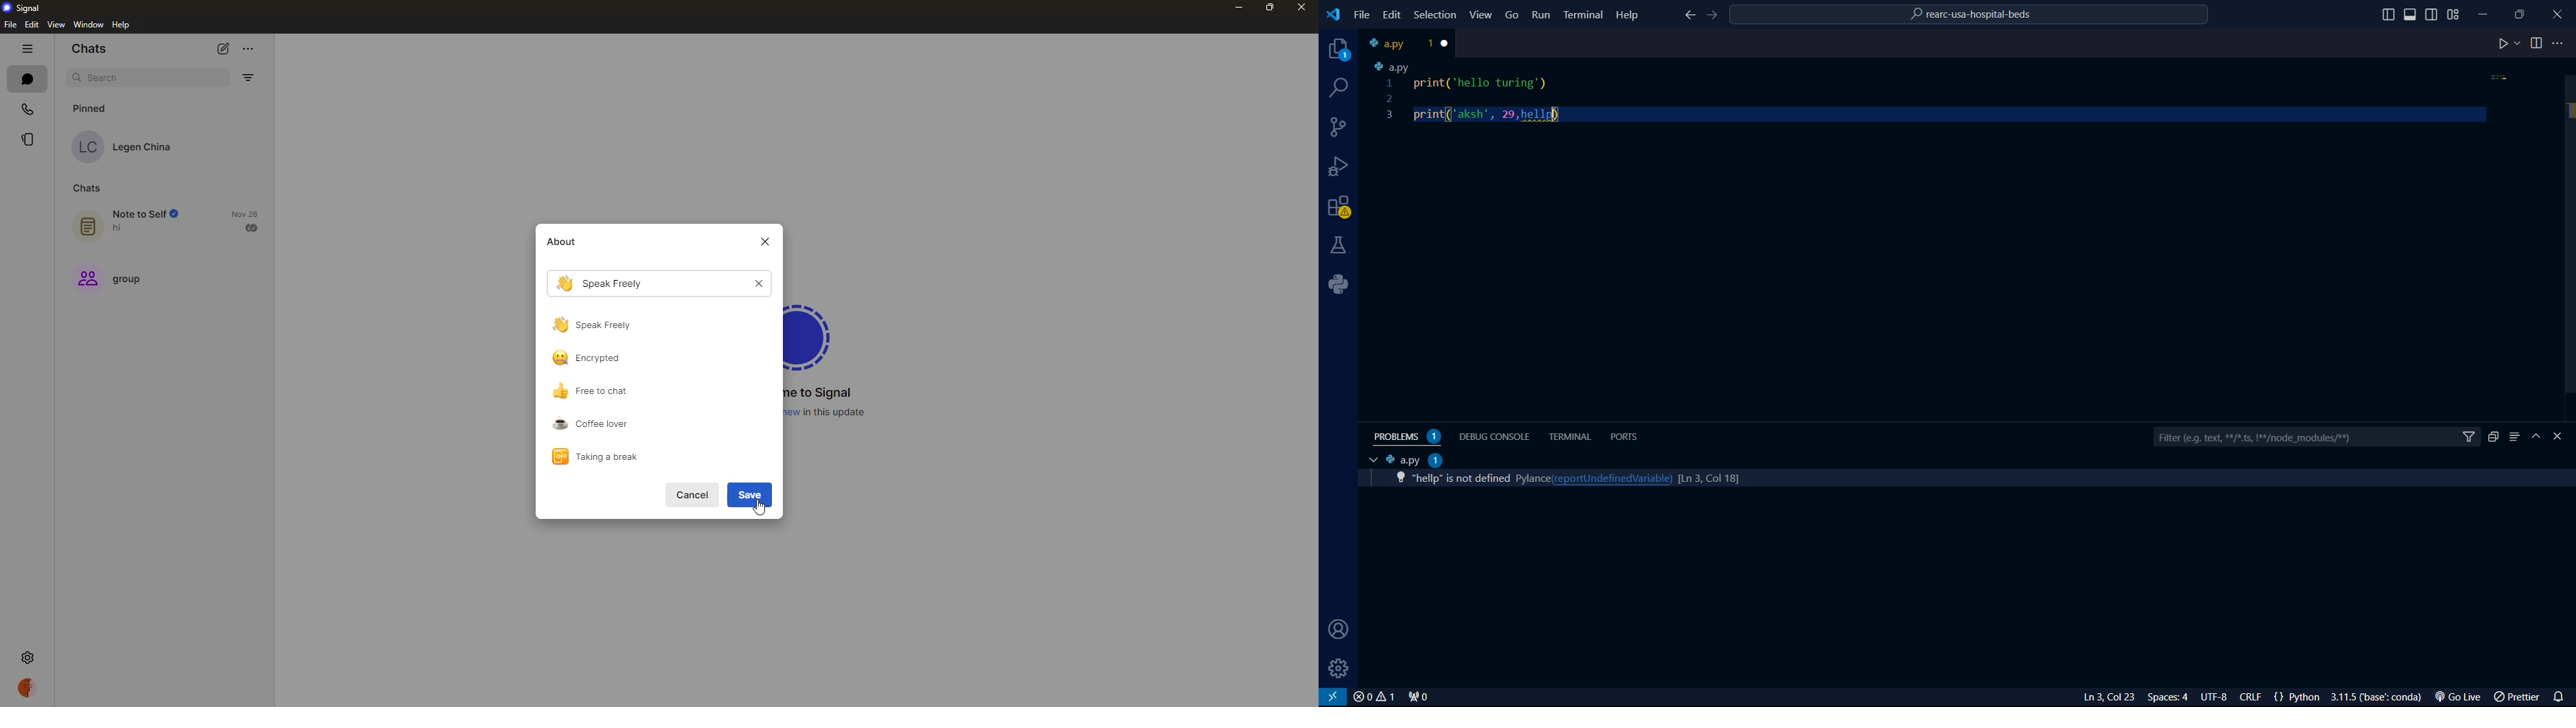  What do you see at coordinates (559, 239) in the screenshot?
I see `about ` at bounding box center [559, 239].